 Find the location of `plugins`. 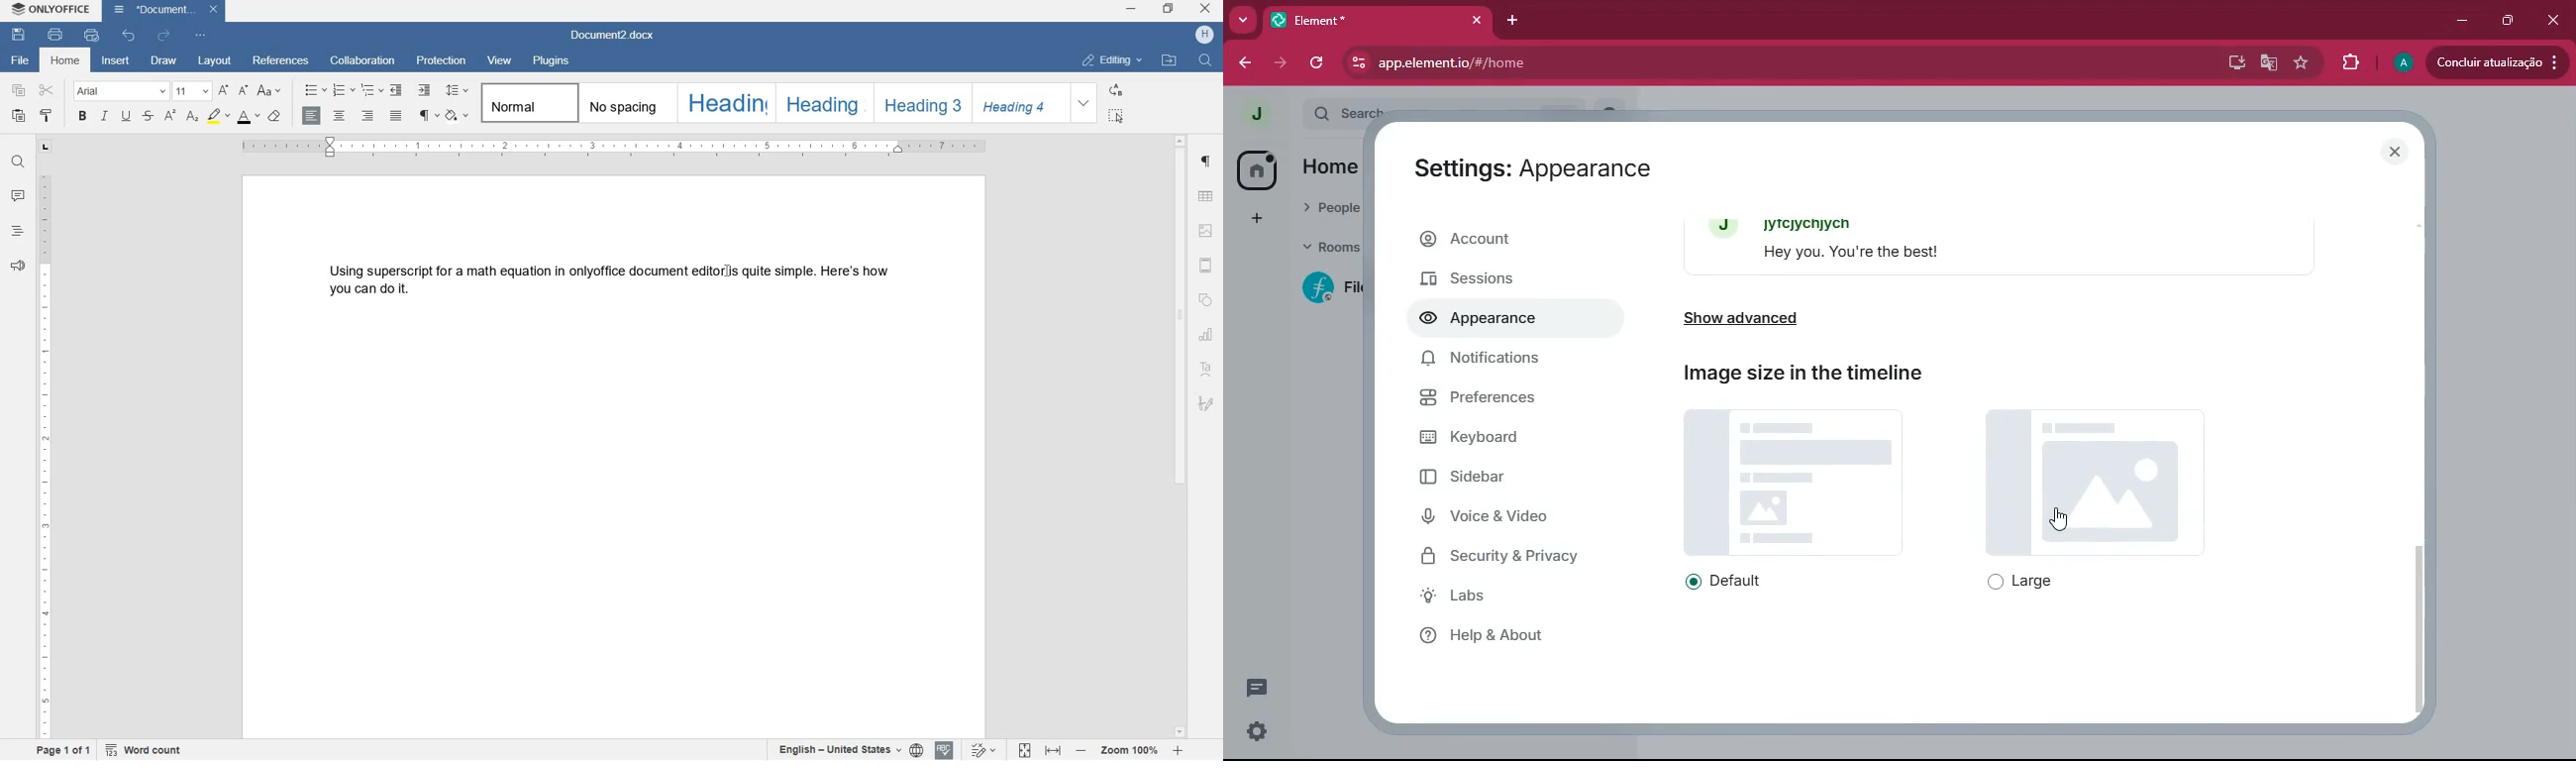

plugins is located at coordinates (553, 61).